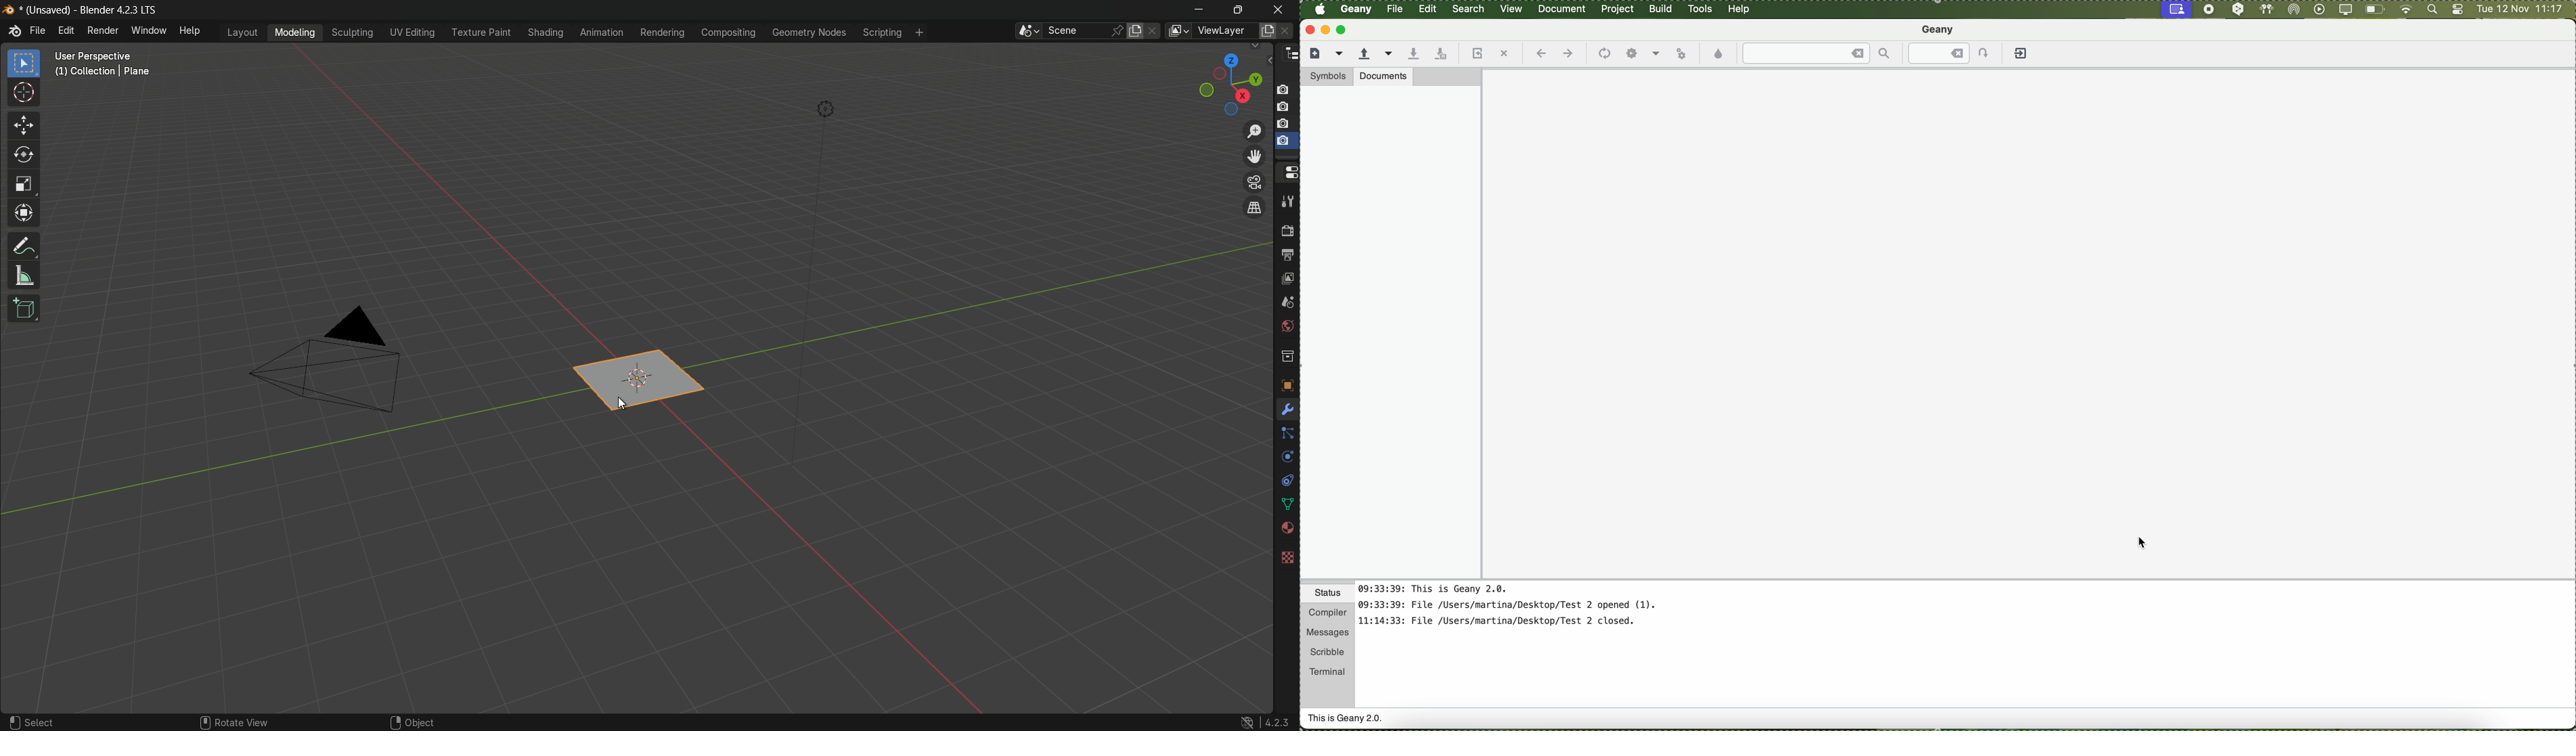  I want to click on play, so click(2317, 9).